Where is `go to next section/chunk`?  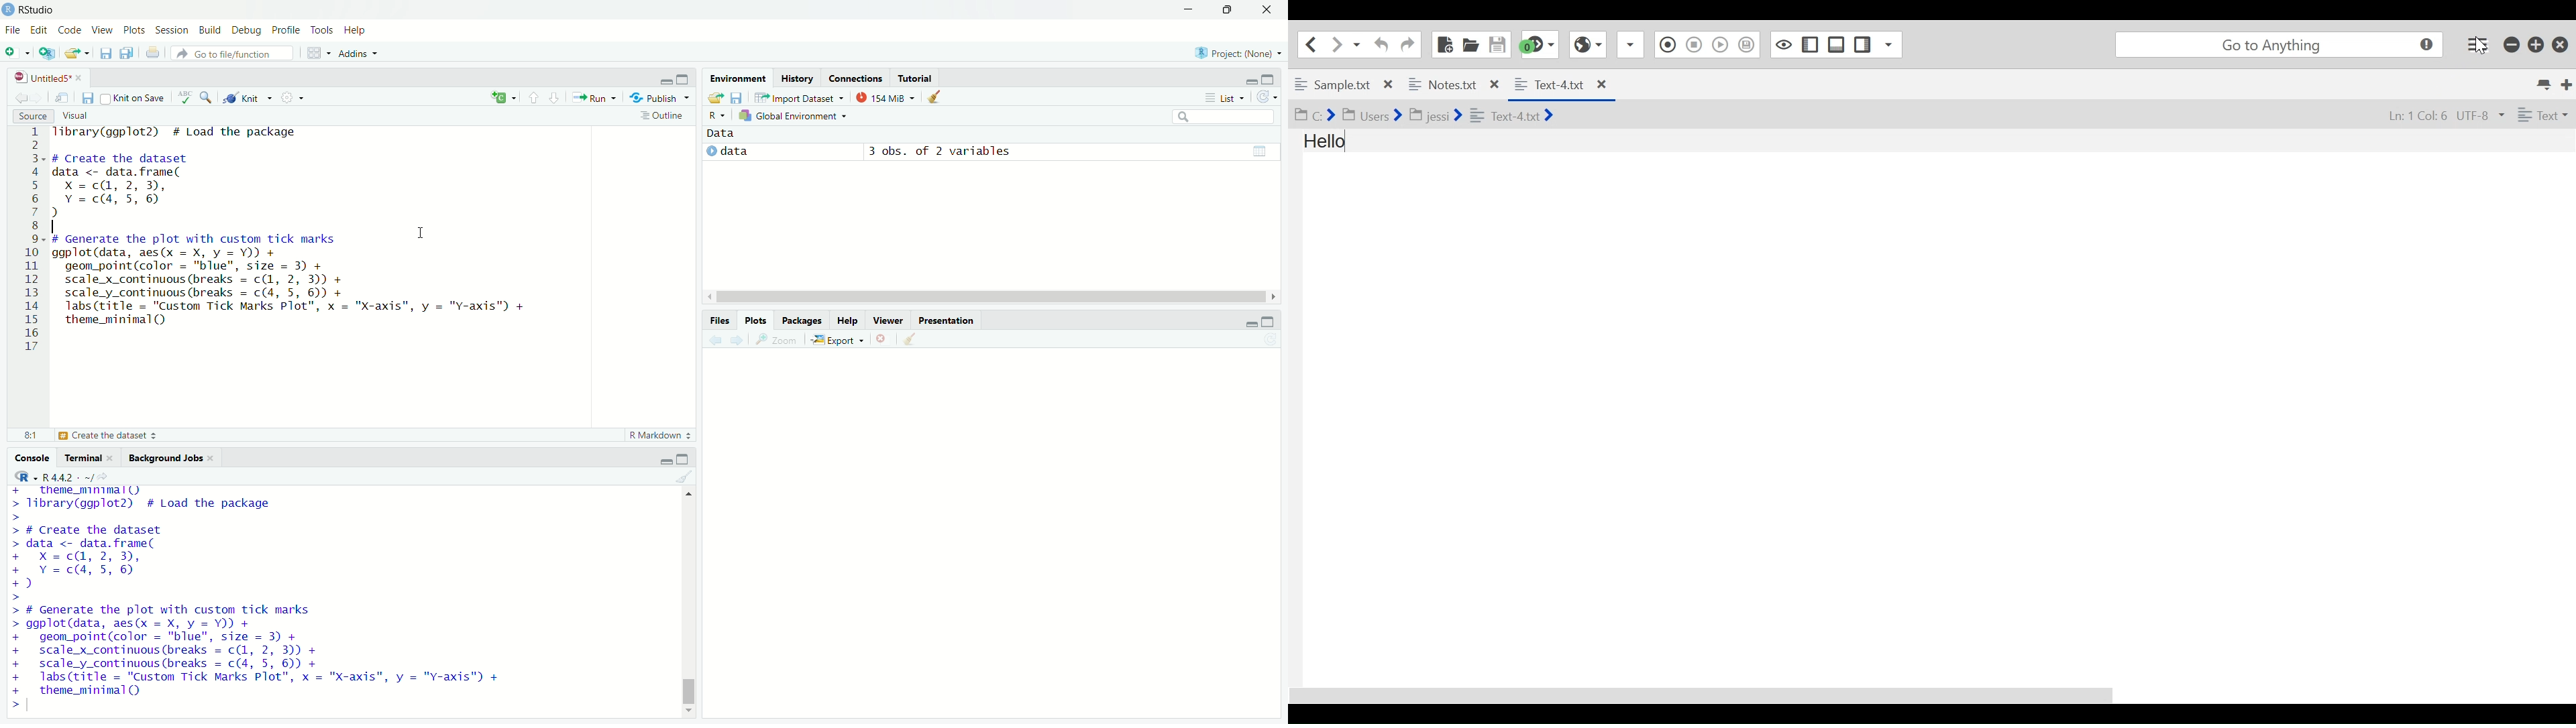
go to next section/chunk is located at coordinates (558, 99).